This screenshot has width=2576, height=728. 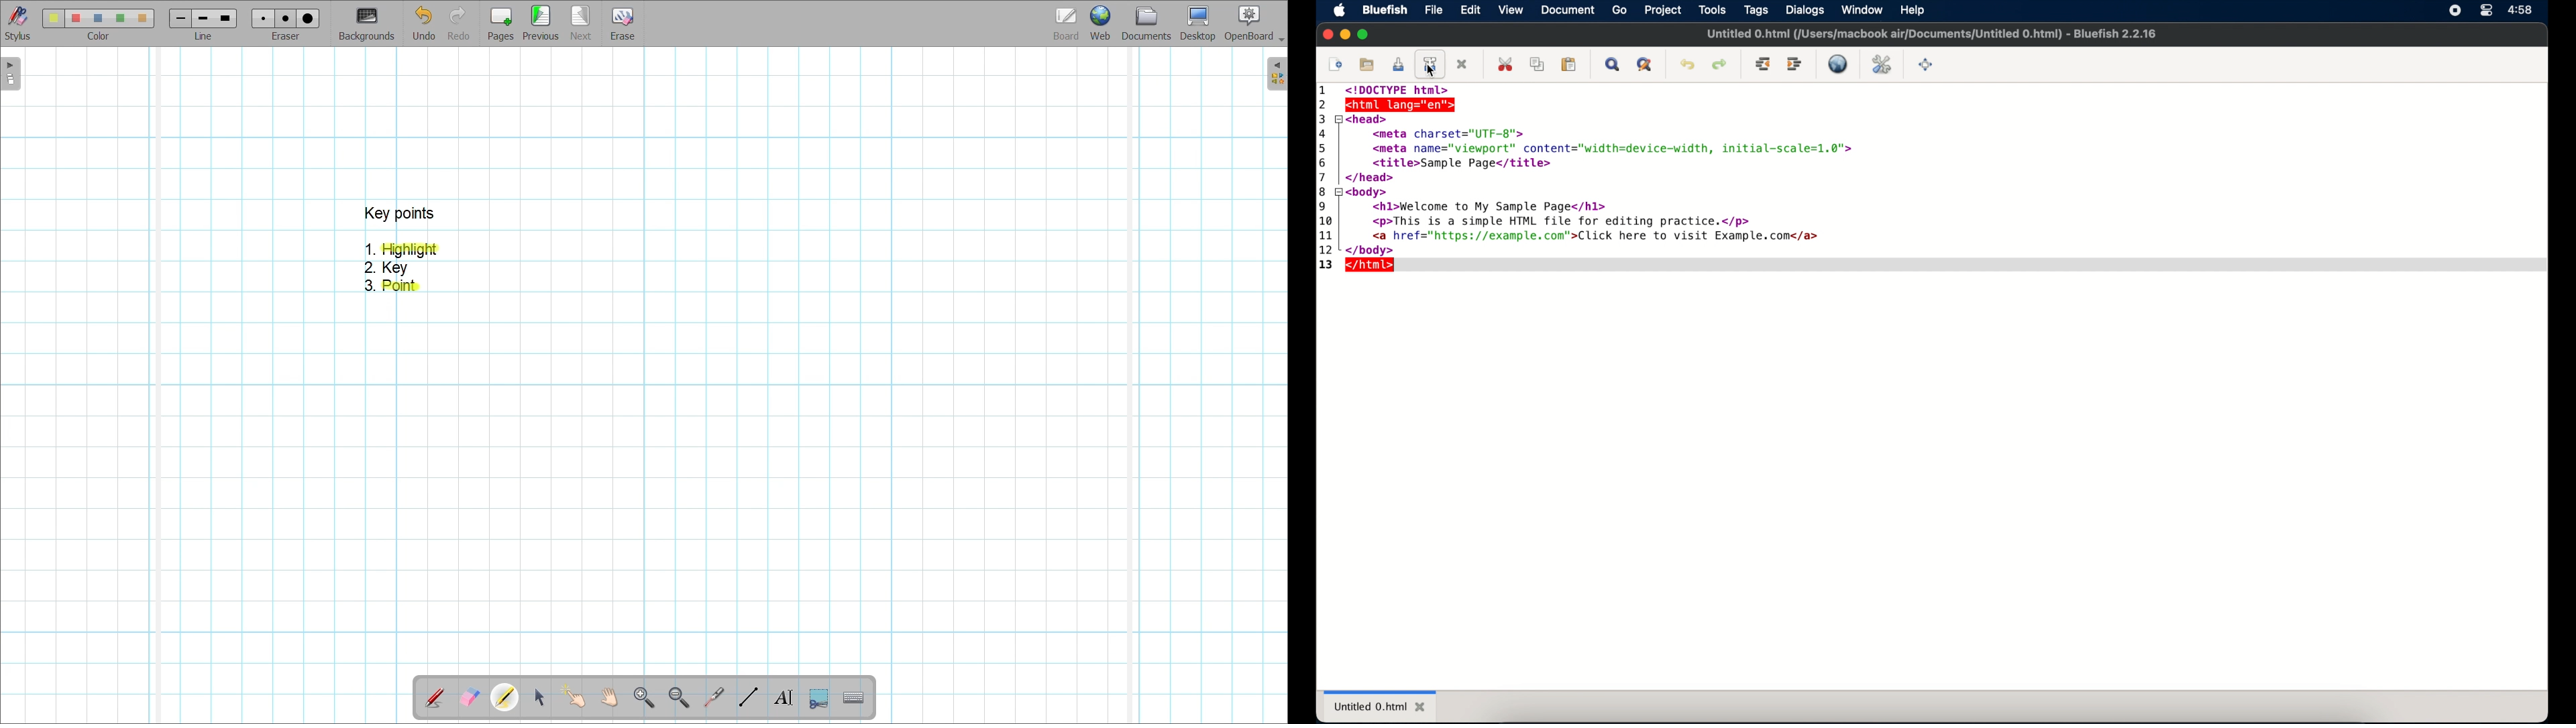 What do you see at coordinates (119, 17) in the screenshot?
I see `color4` at bounding box center [119, 17].